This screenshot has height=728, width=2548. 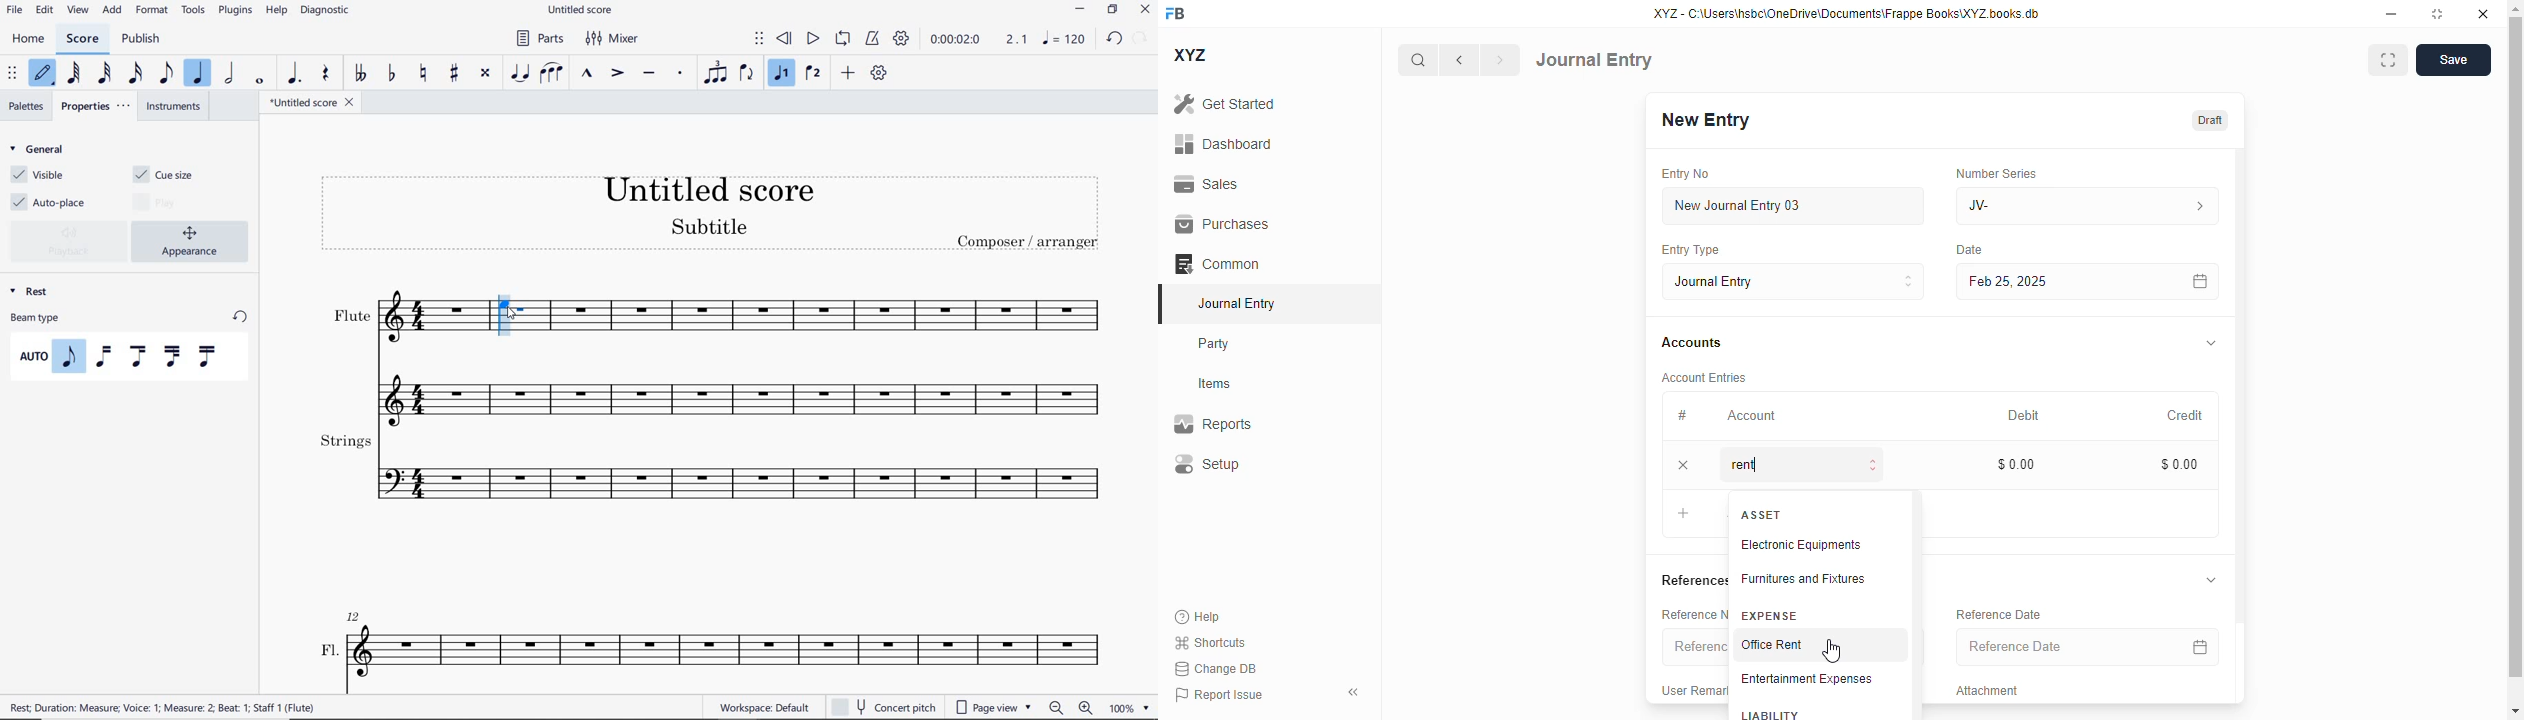 What do you see at coordinates (1700, 646) in the screenshot?
I see `reference number` at bounding box center [1700, 646].